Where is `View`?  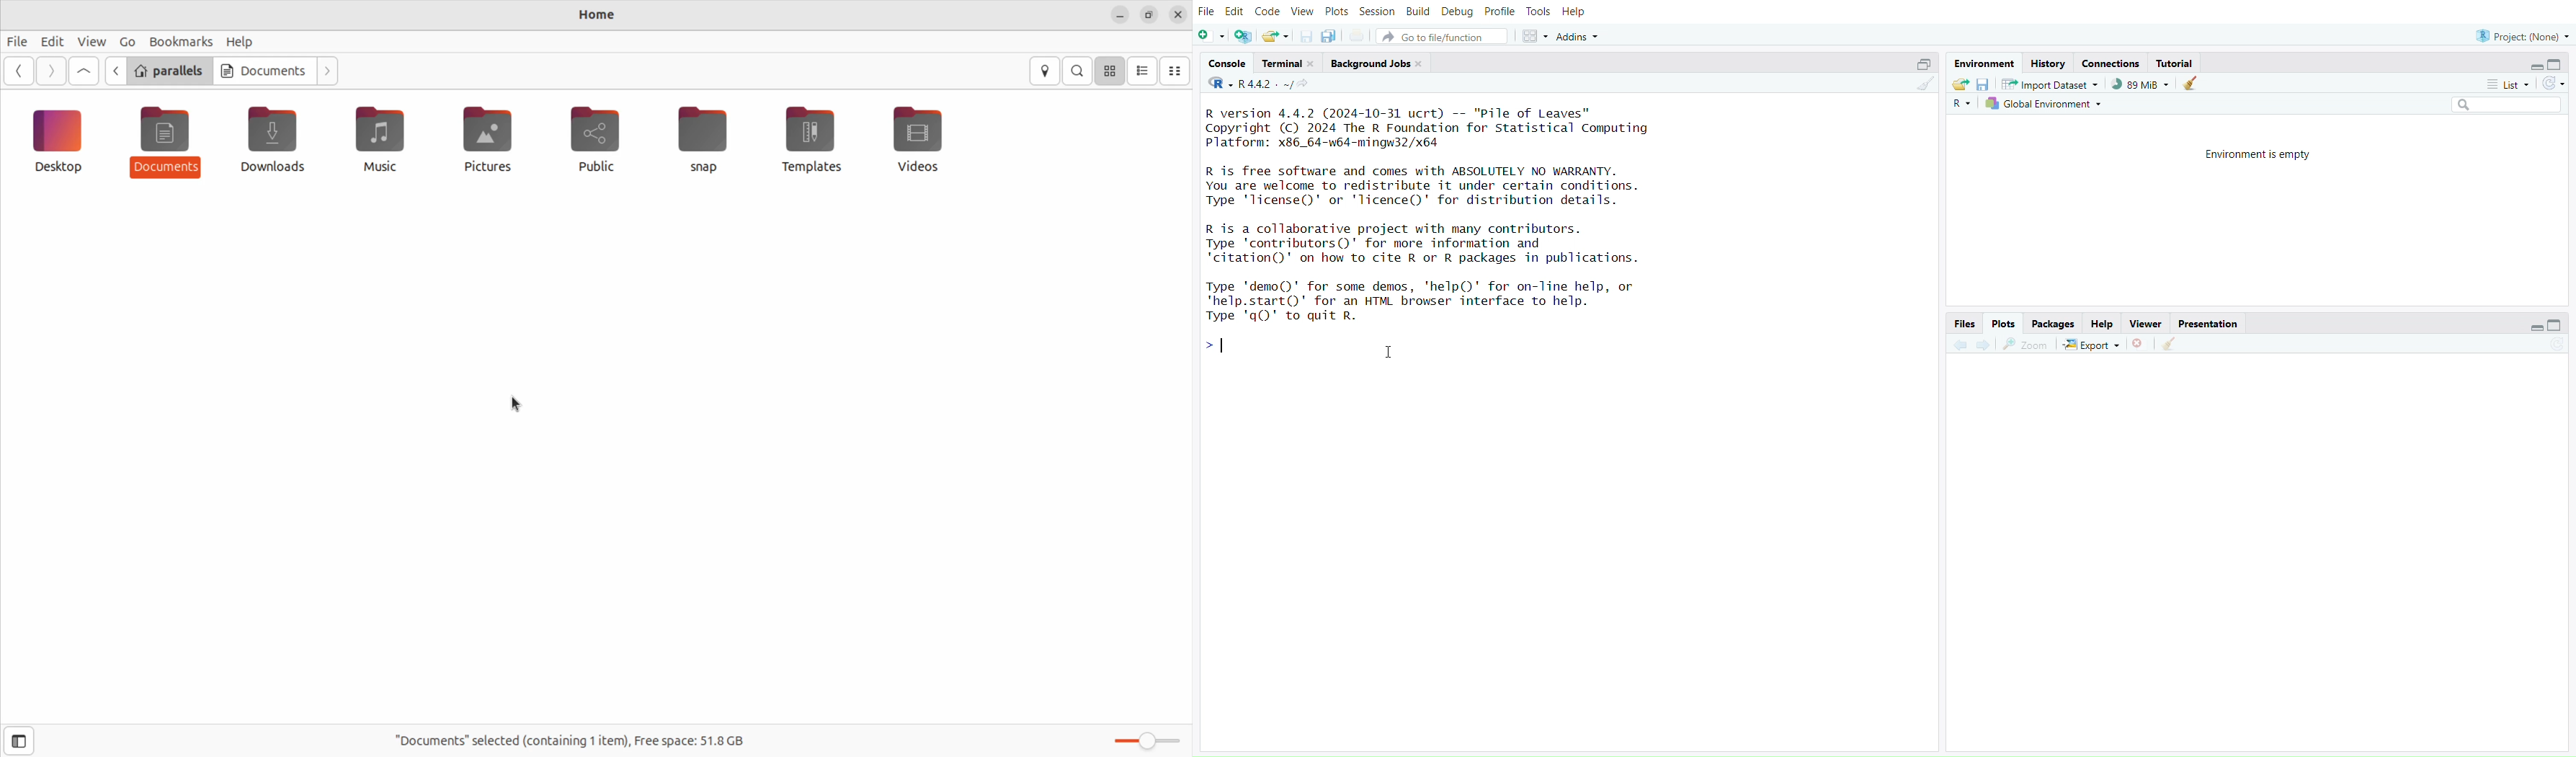 View is located at coordinates (1301, 12).